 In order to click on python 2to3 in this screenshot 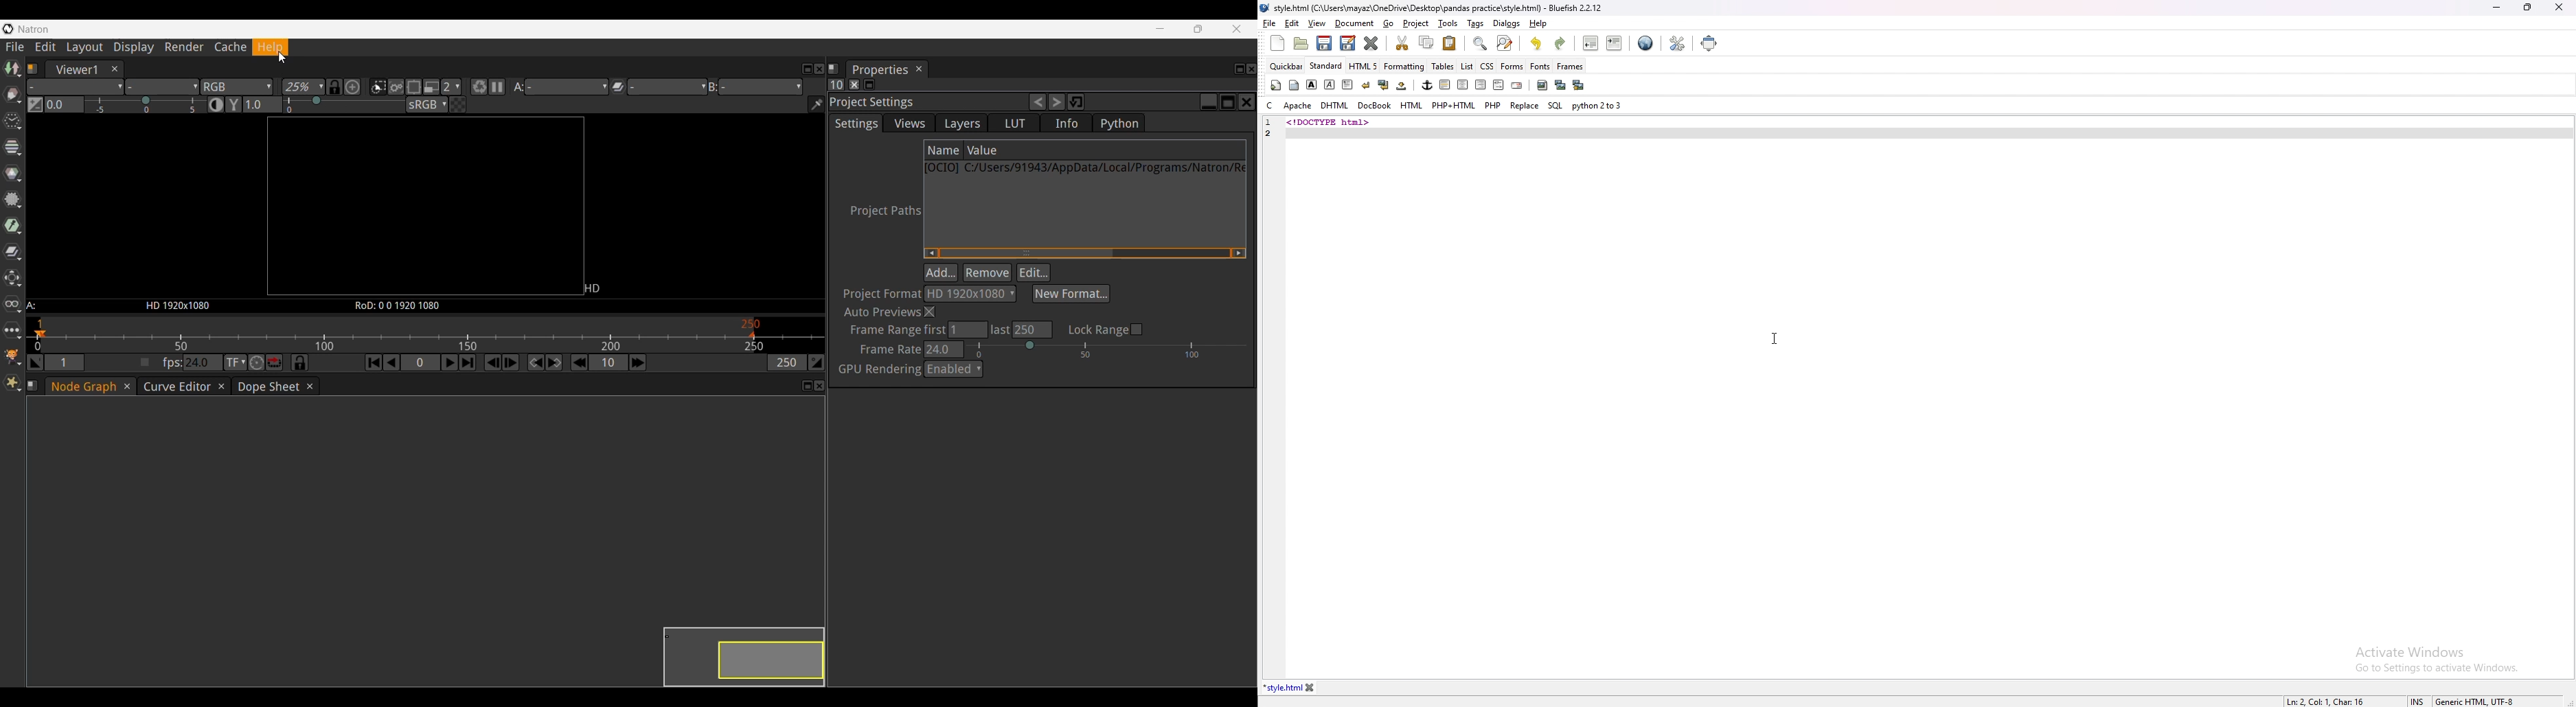, I will do `click(1599, 106)`.